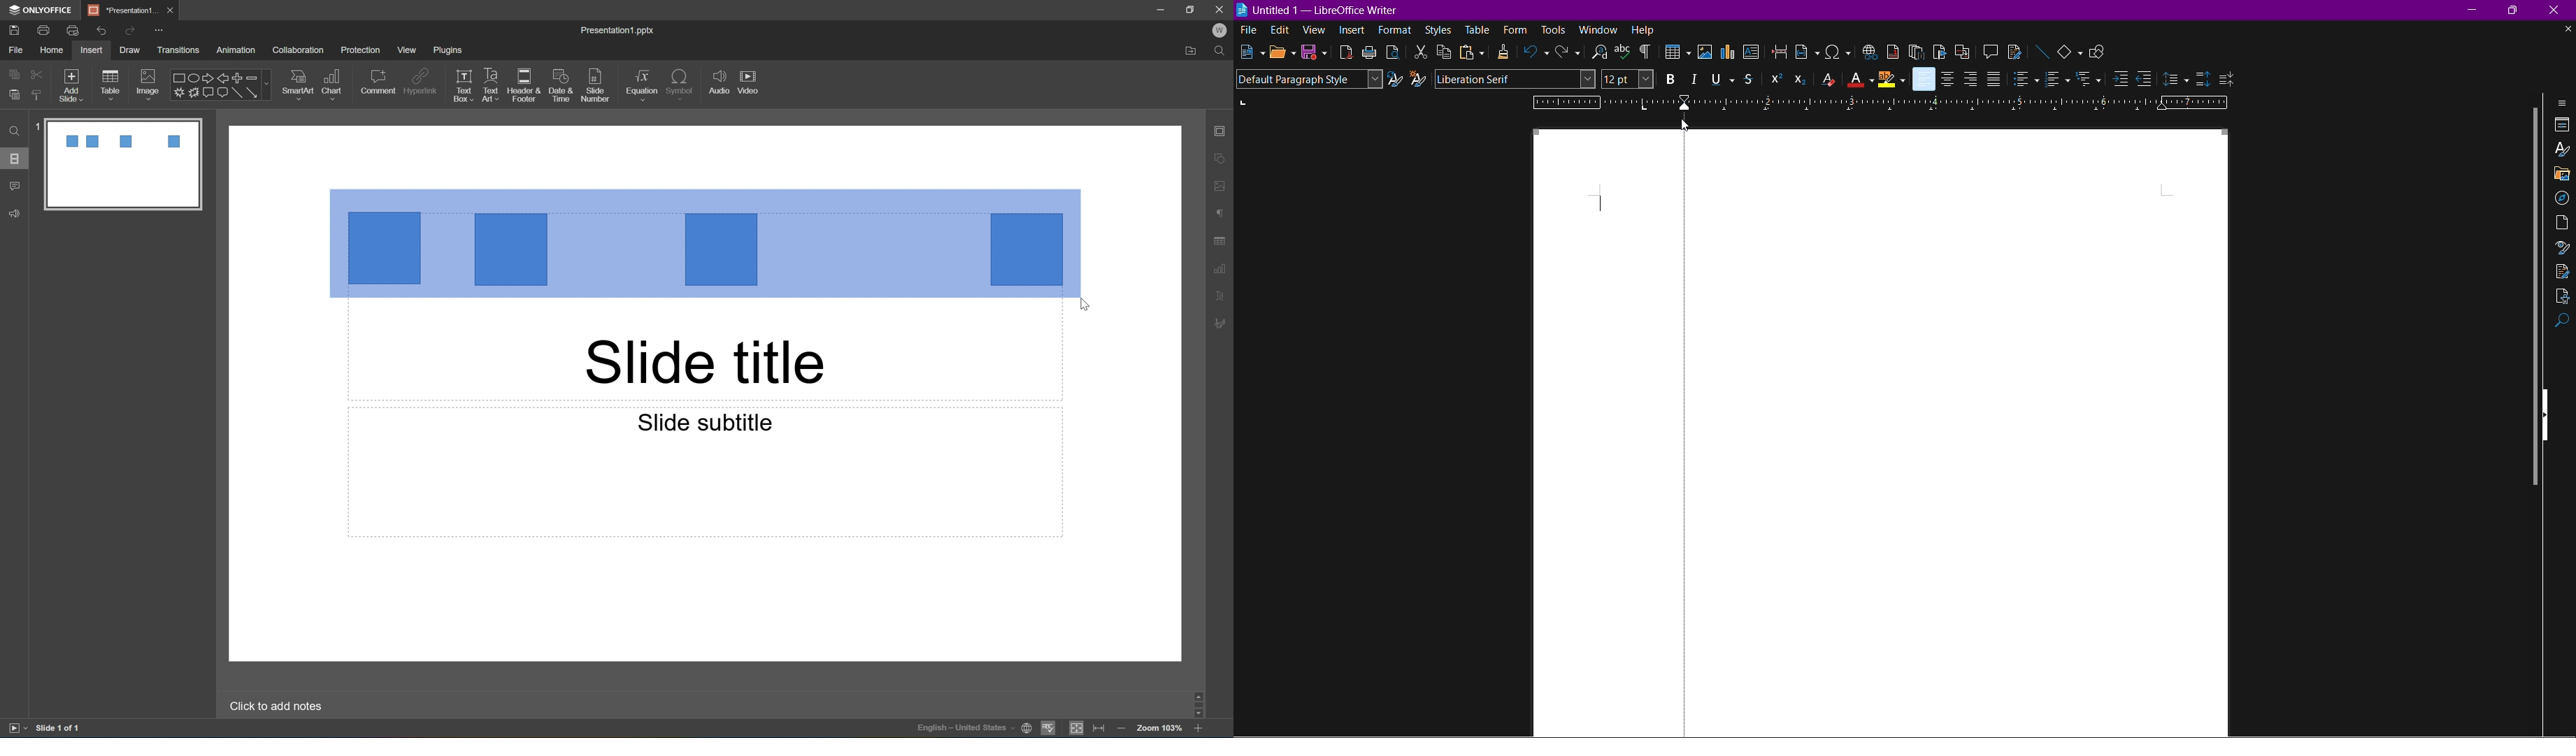 This screenshot has height=756, width=2576. I want to click on comment, so click(378, 82).